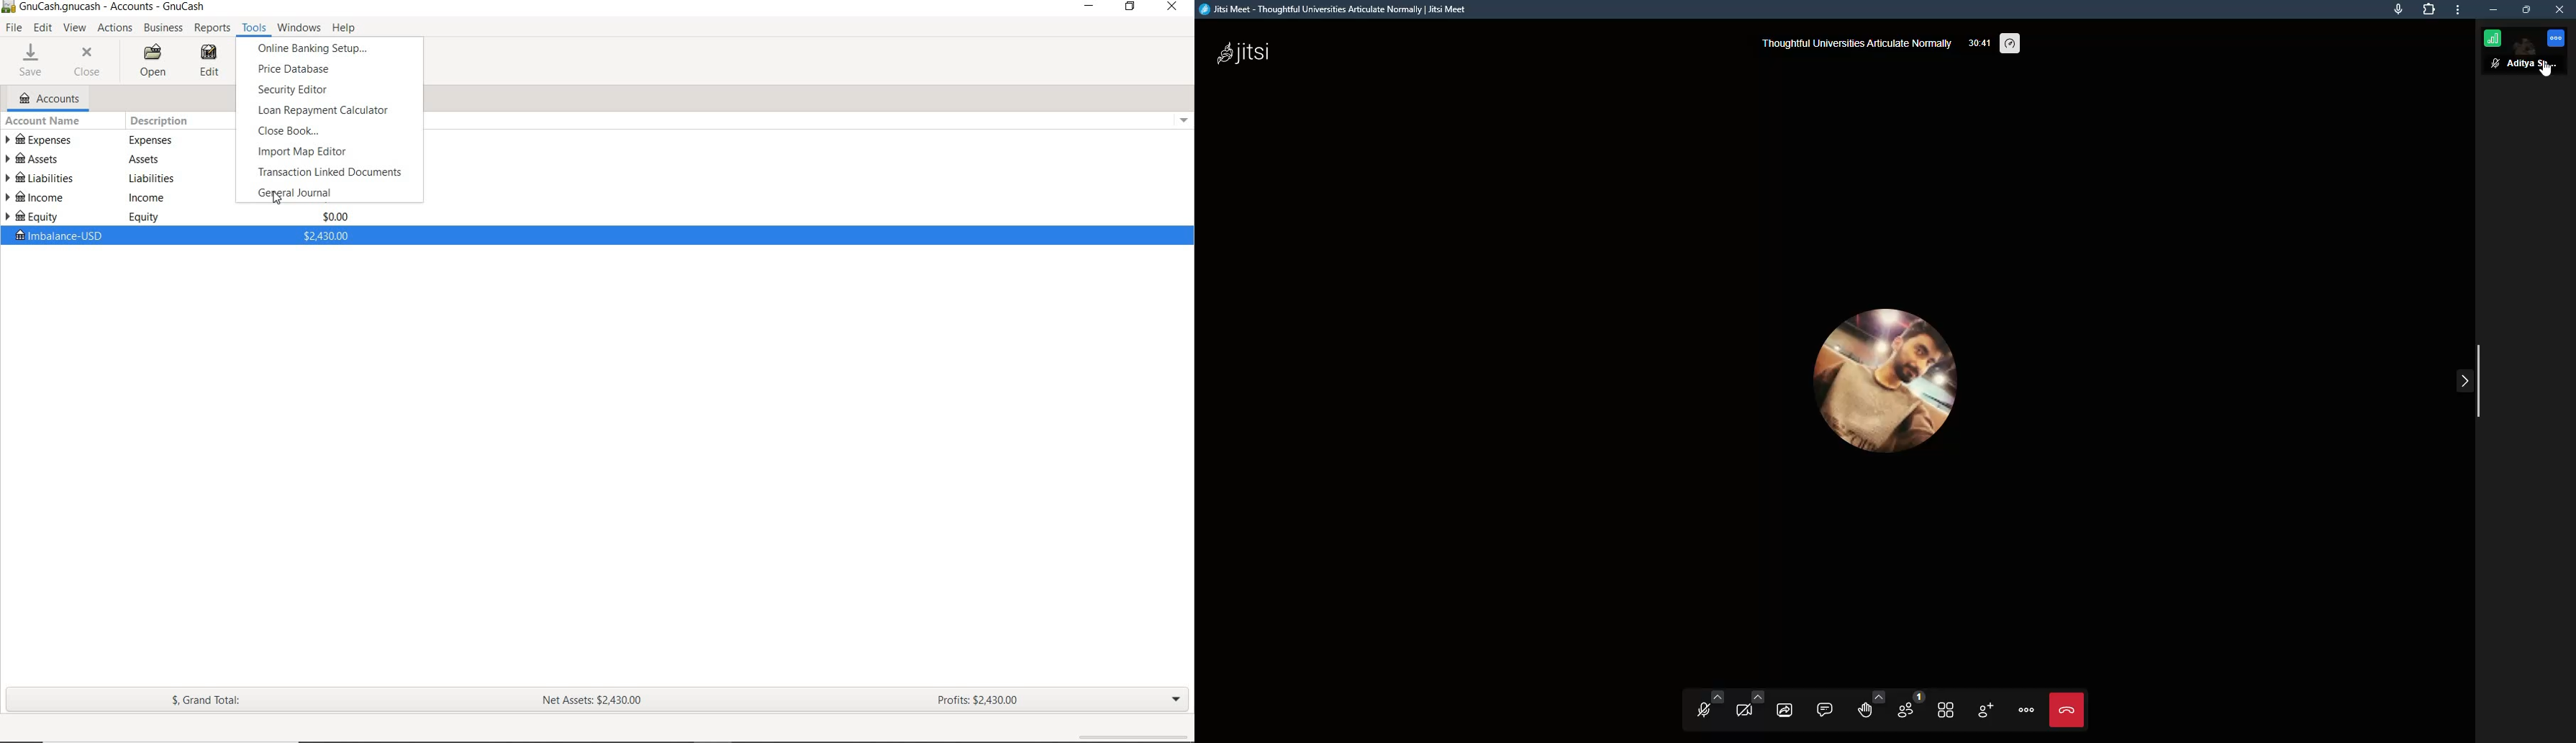 This screenshot has height=756, width=2576. What do you see at coordinates (1854, 44) in the screenshot?
I see `thoughtful universities articulate normally` at bounding box center [1854, 44].